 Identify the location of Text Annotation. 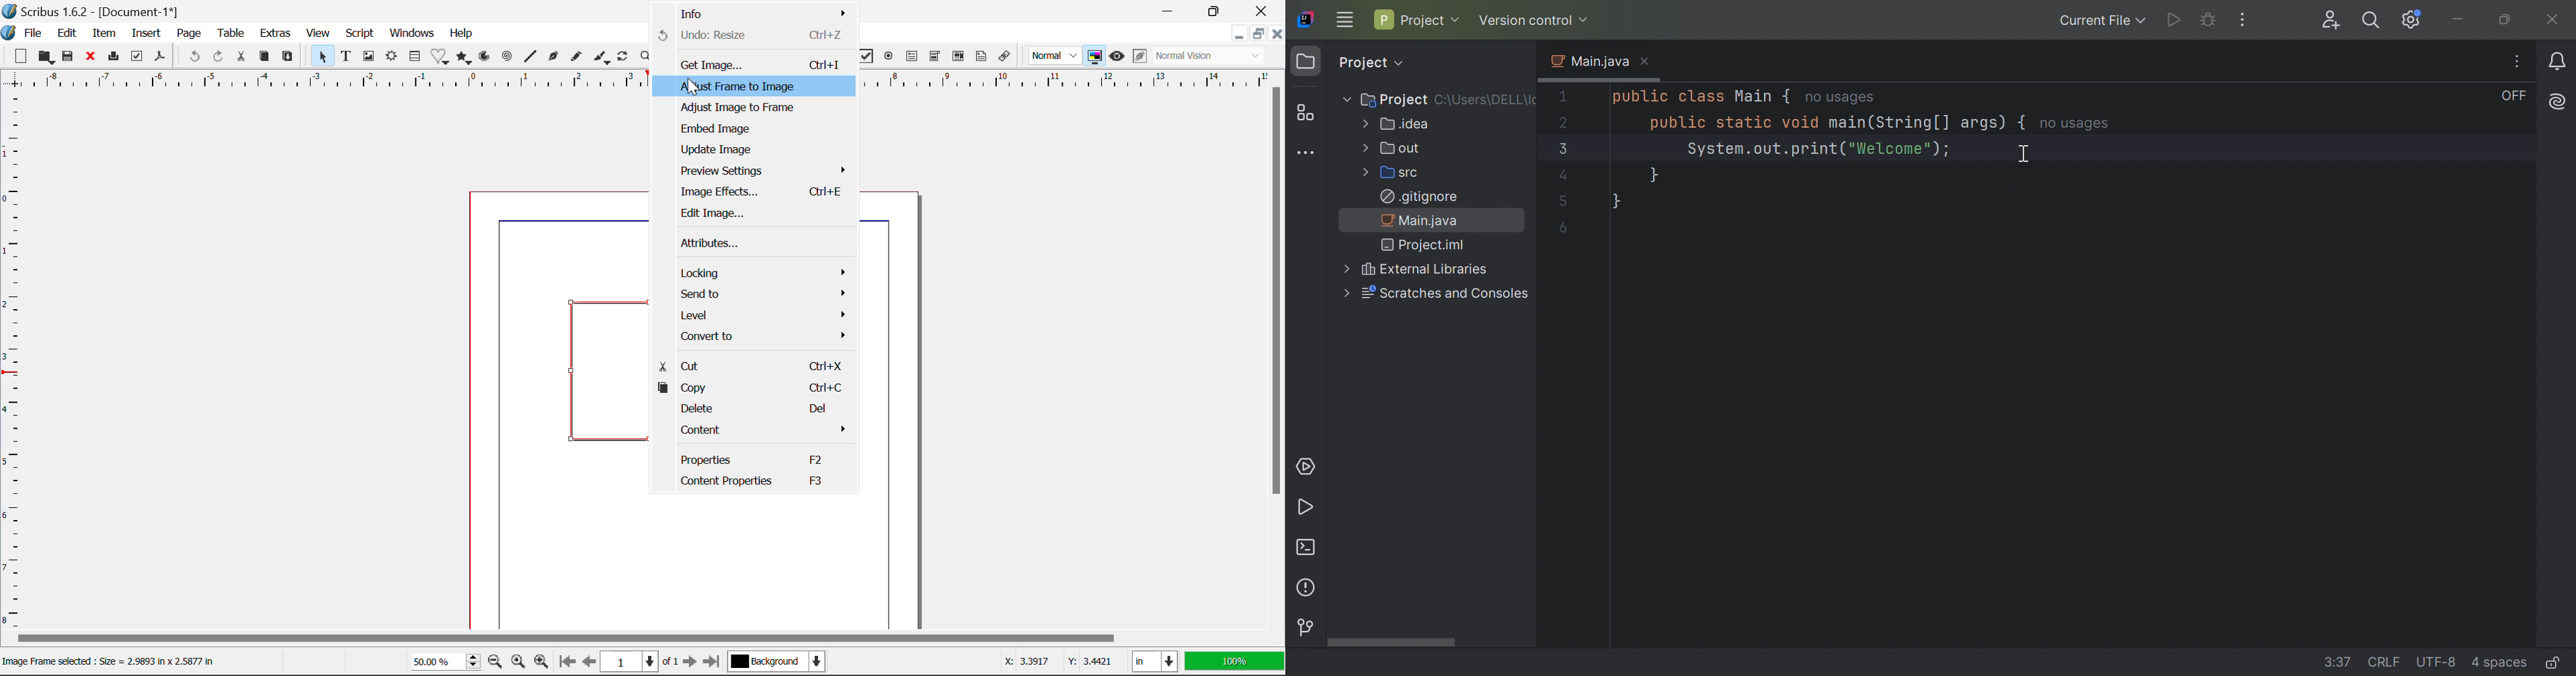
(980, 58).